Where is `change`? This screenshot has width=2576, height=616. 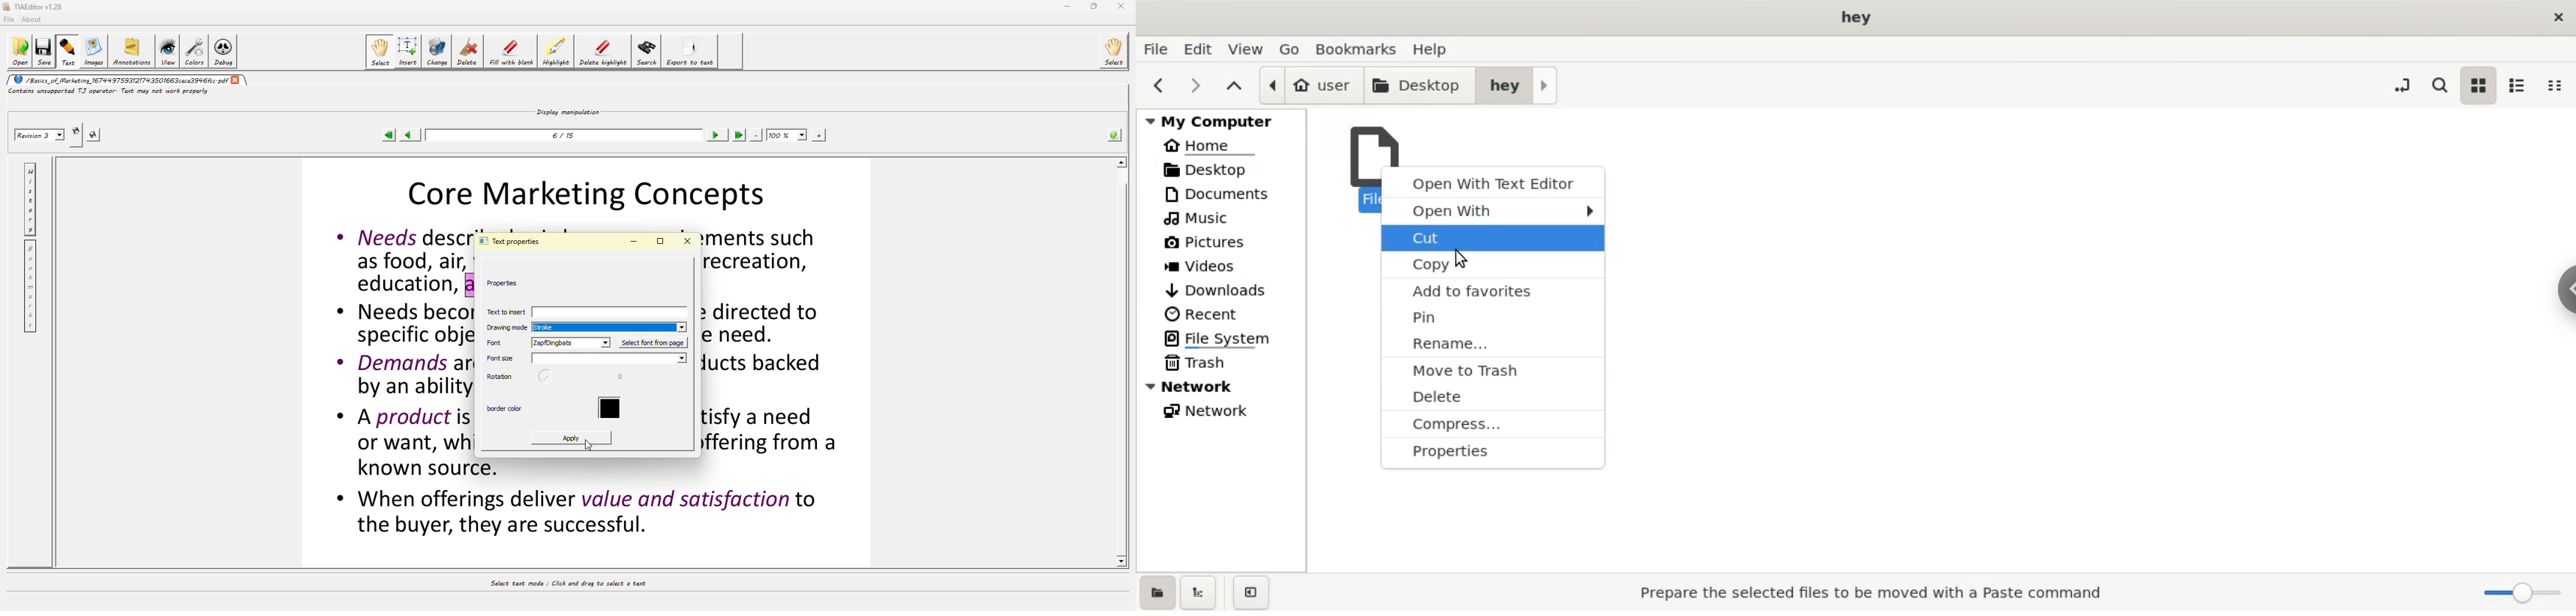
change is located at coordinates (437, 52).